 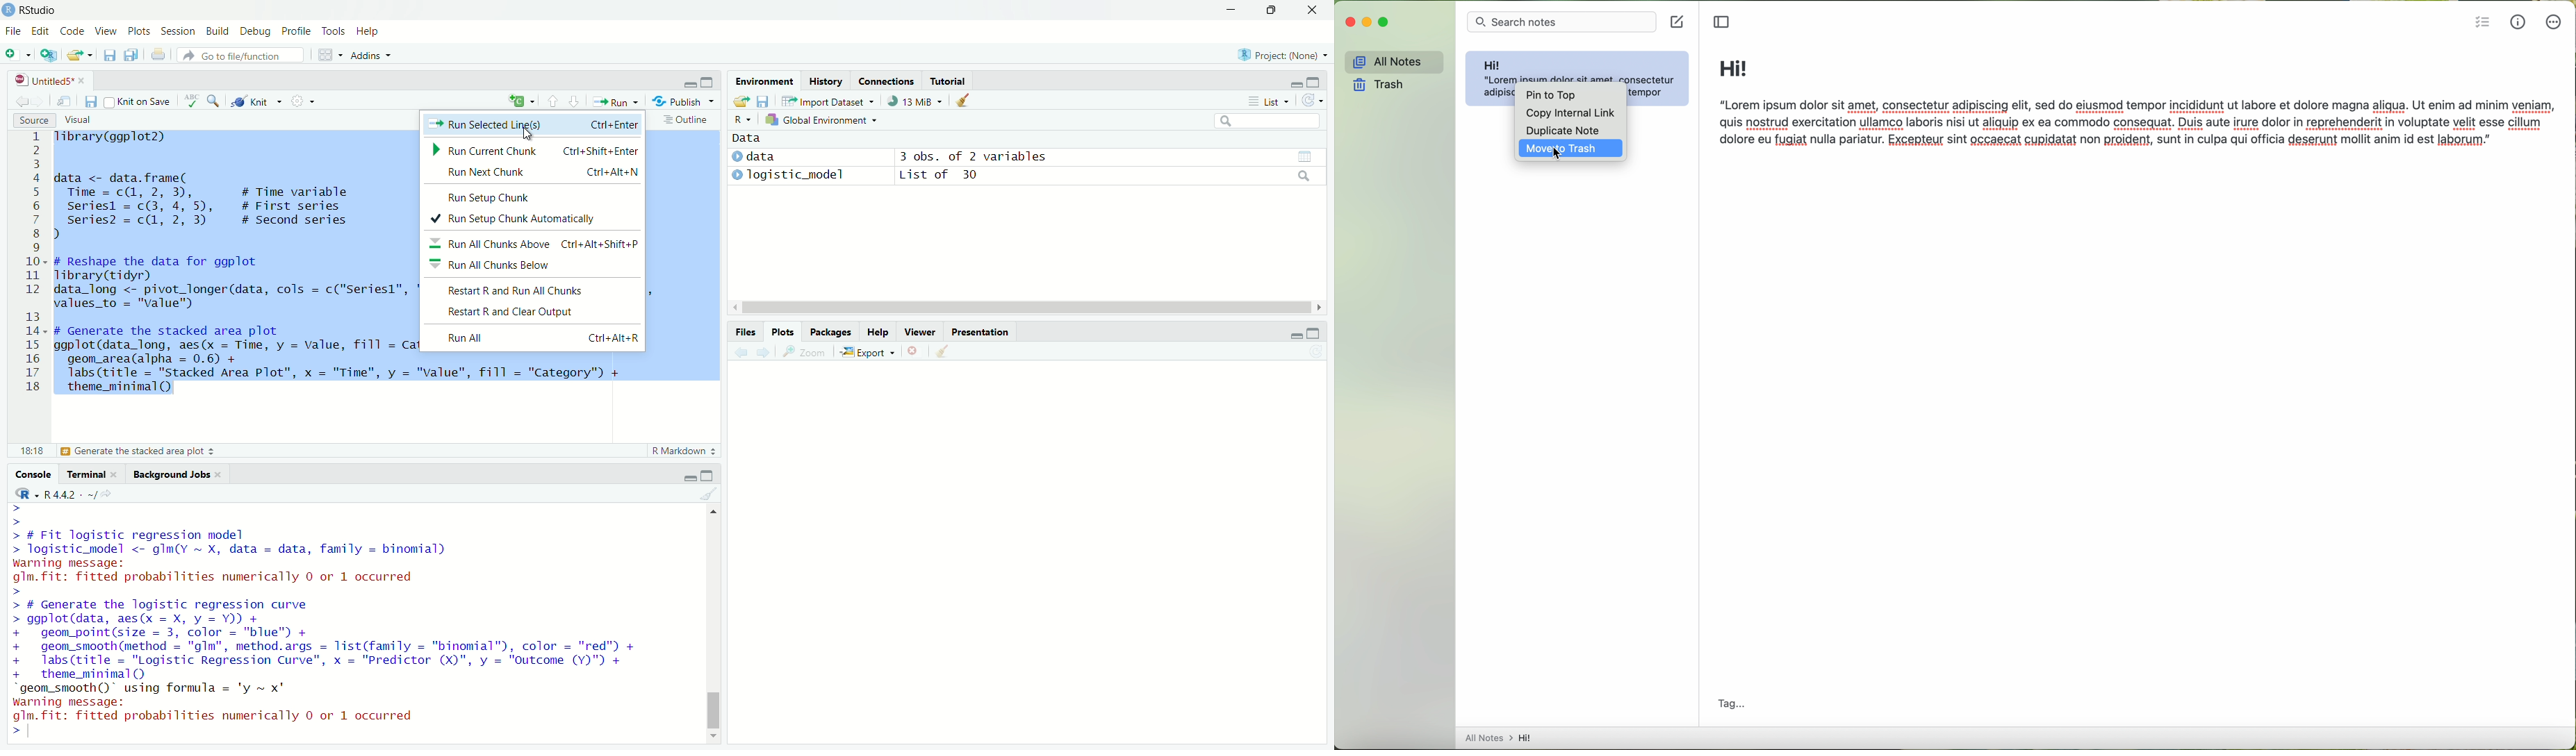 What do you see at coordinates (1676, 23) in the screenshot?
I see `new note` at bounding box center [1676, 23].